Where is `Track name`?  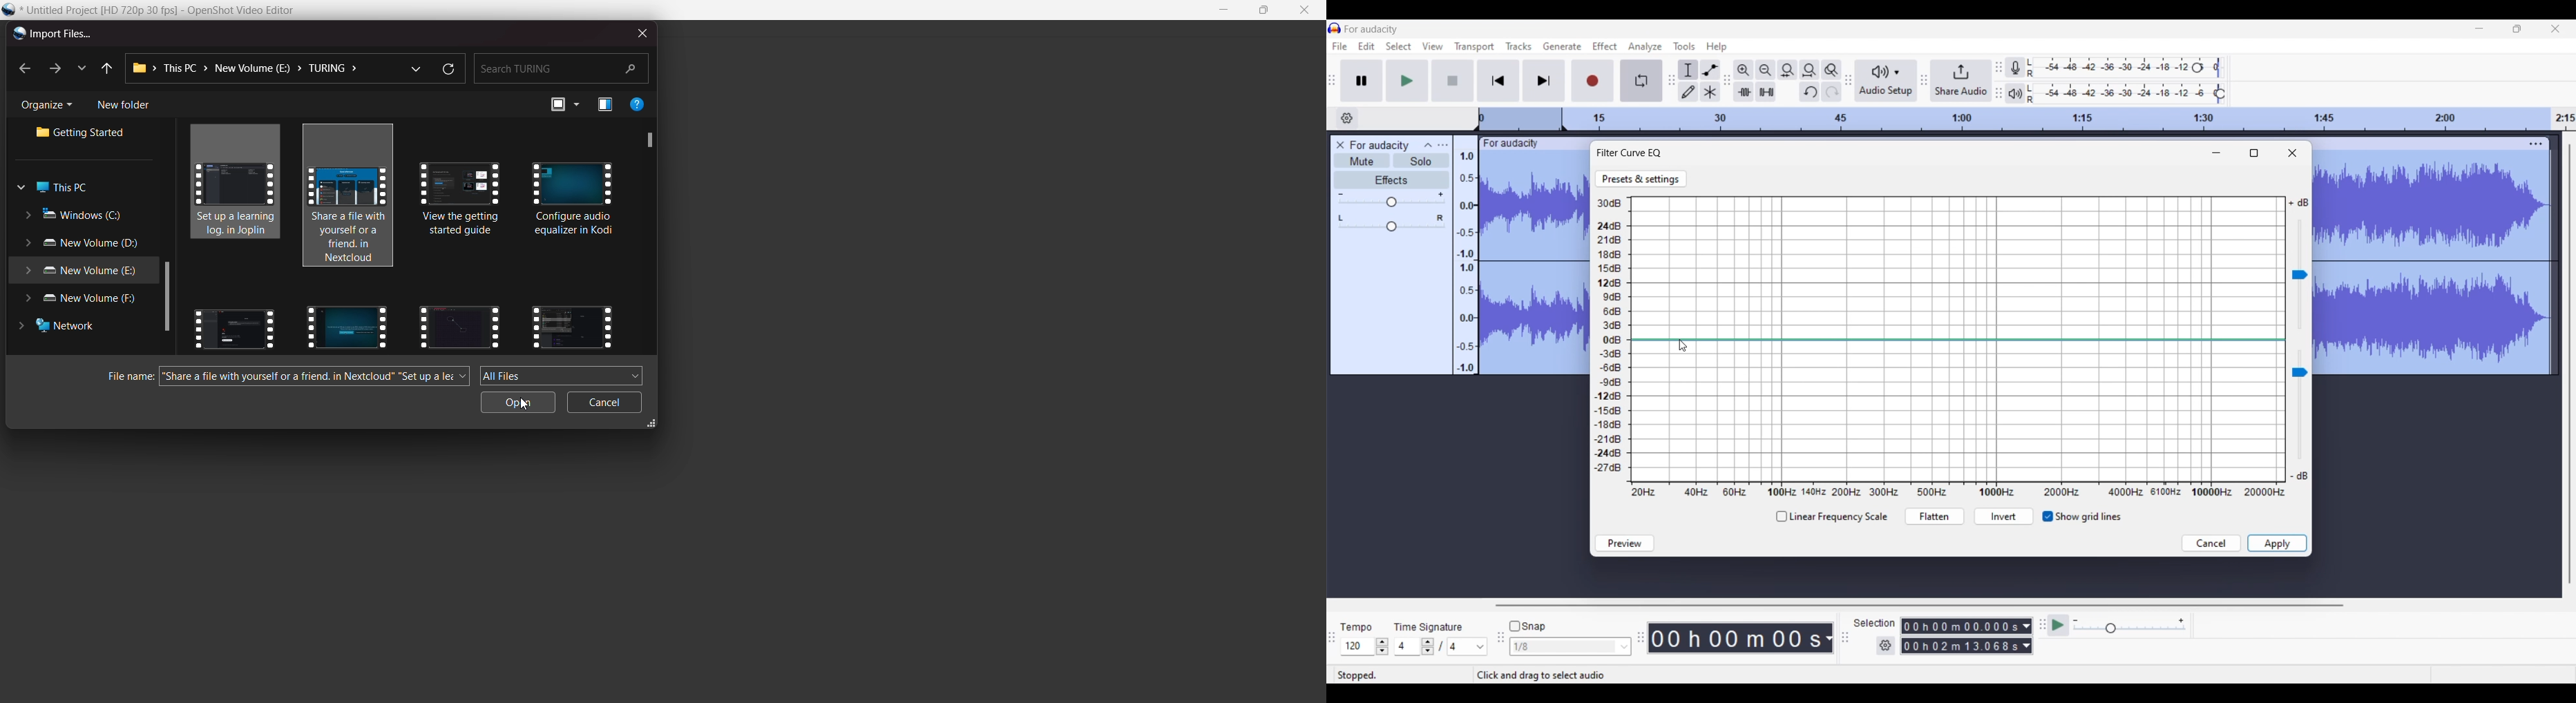
Track name is located at coordinates (1511, 144).